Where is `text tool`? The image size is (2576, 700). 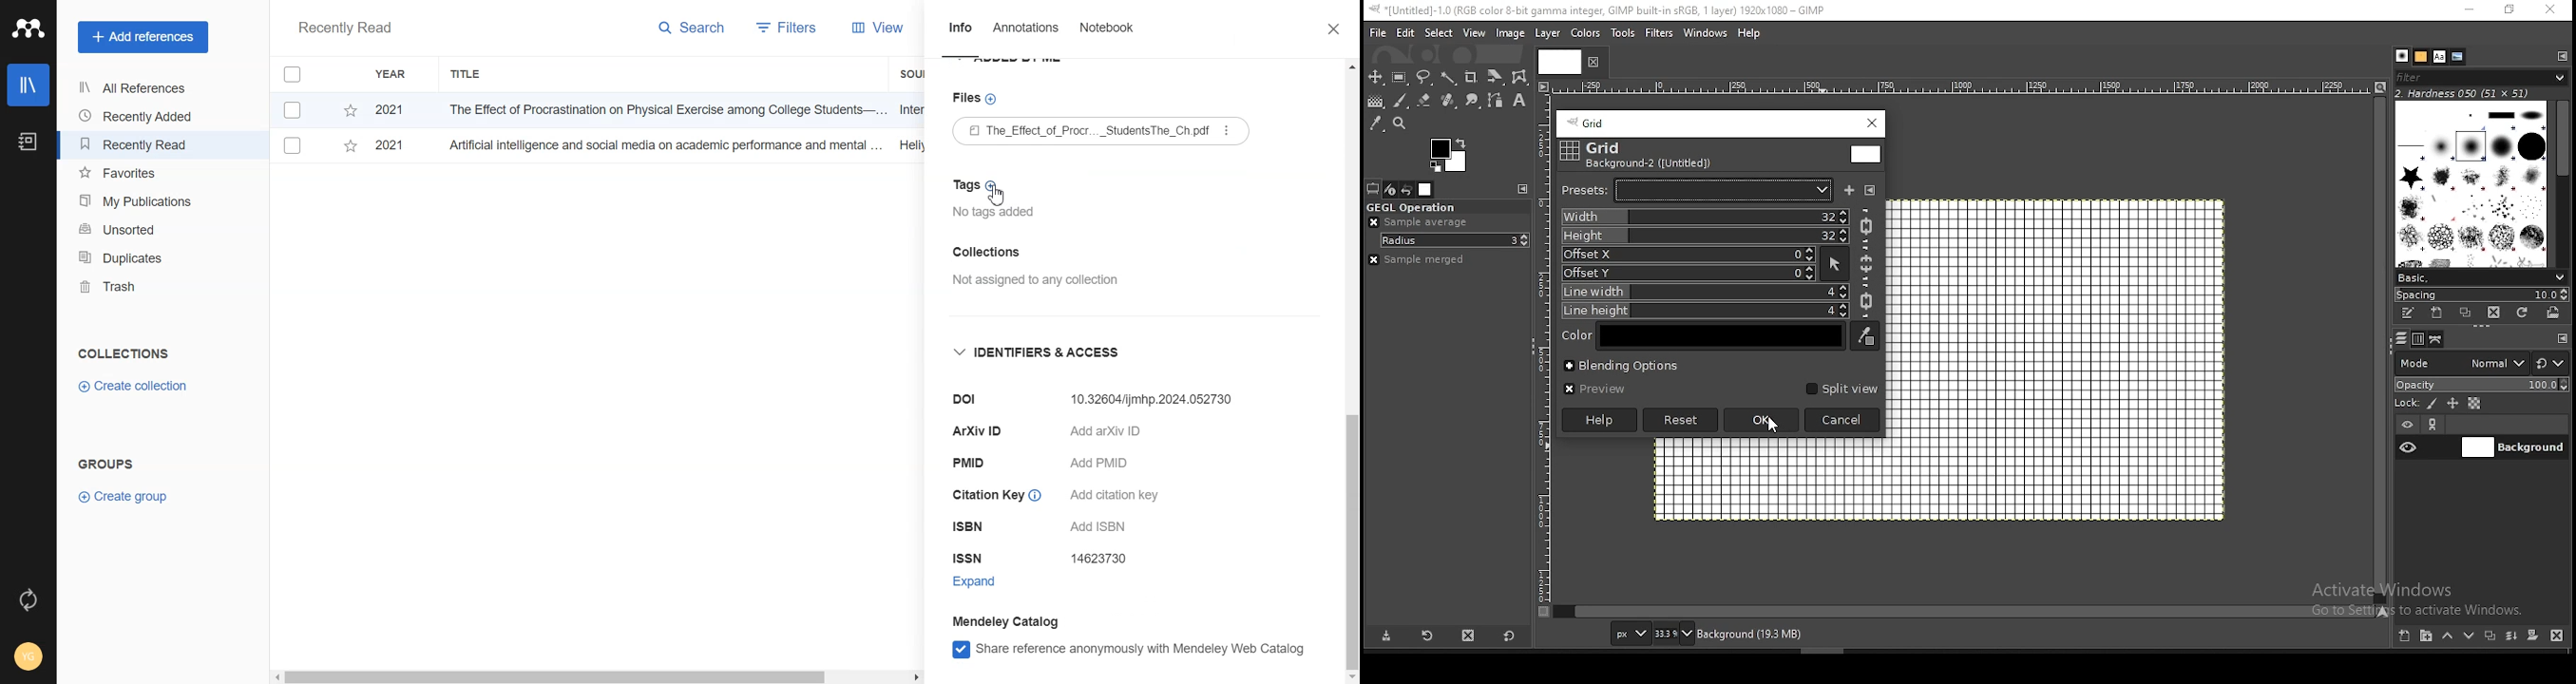
text tool is located at coordinates (1519, 101).